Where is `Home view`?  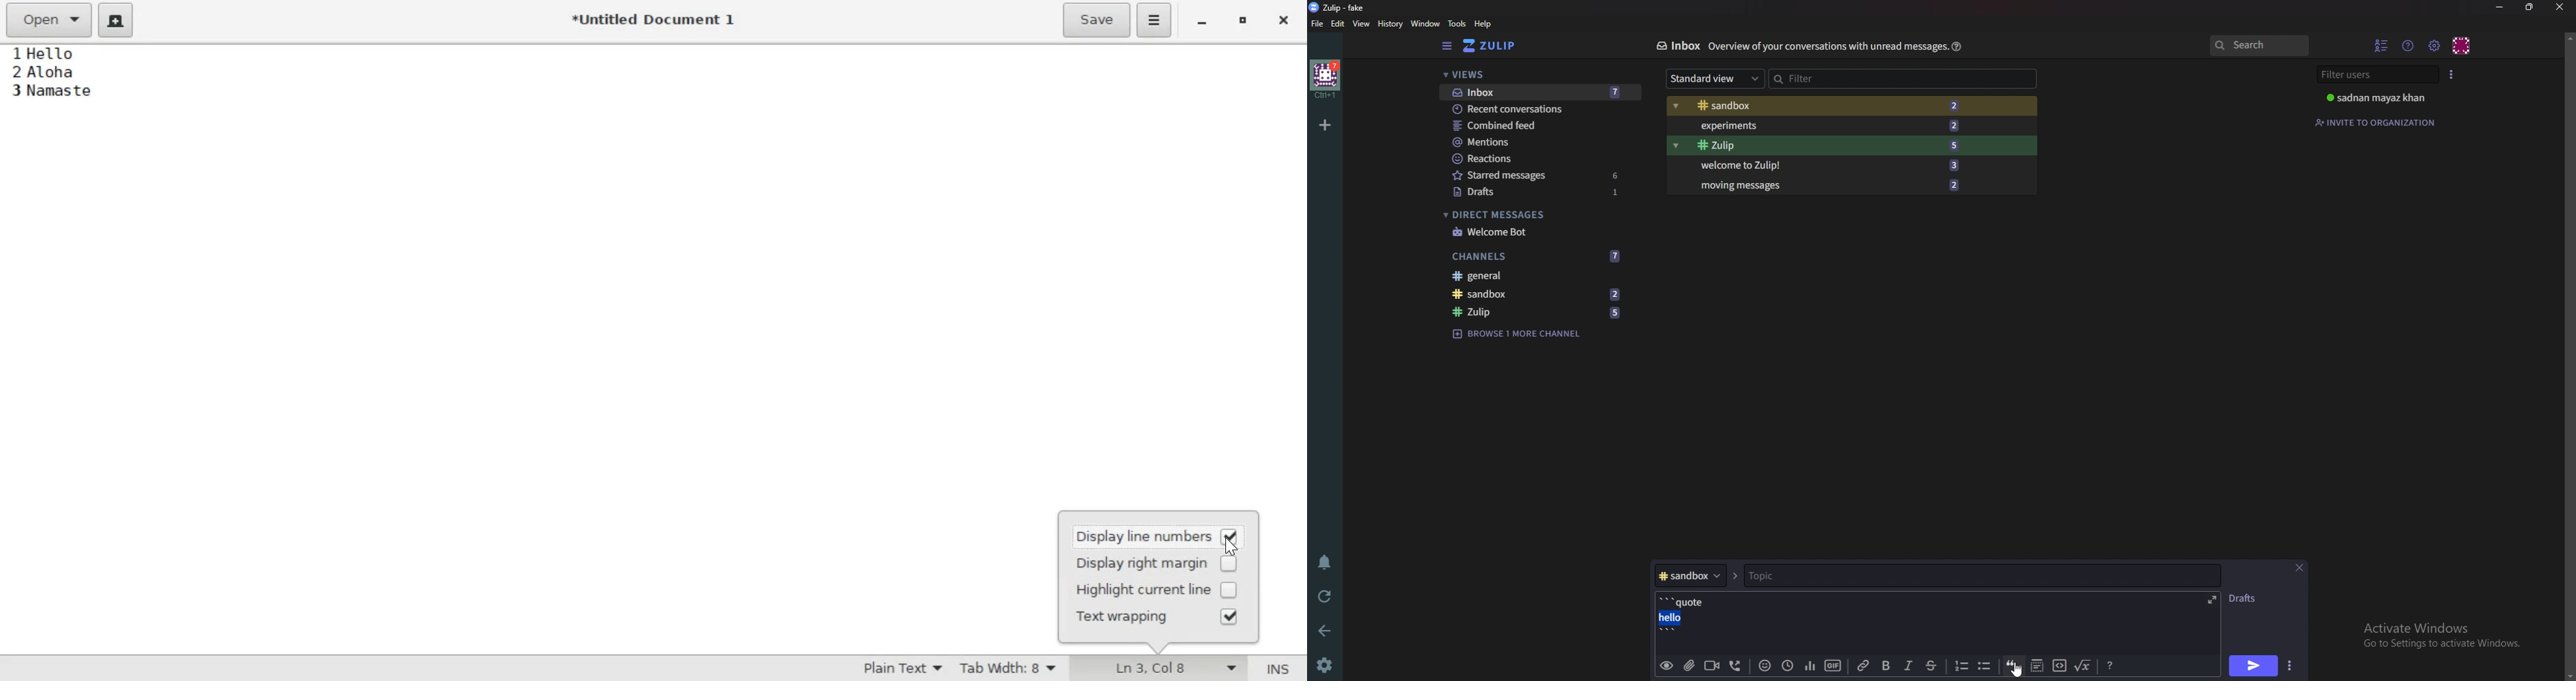 Home view is located at coordinates (1497, 46).